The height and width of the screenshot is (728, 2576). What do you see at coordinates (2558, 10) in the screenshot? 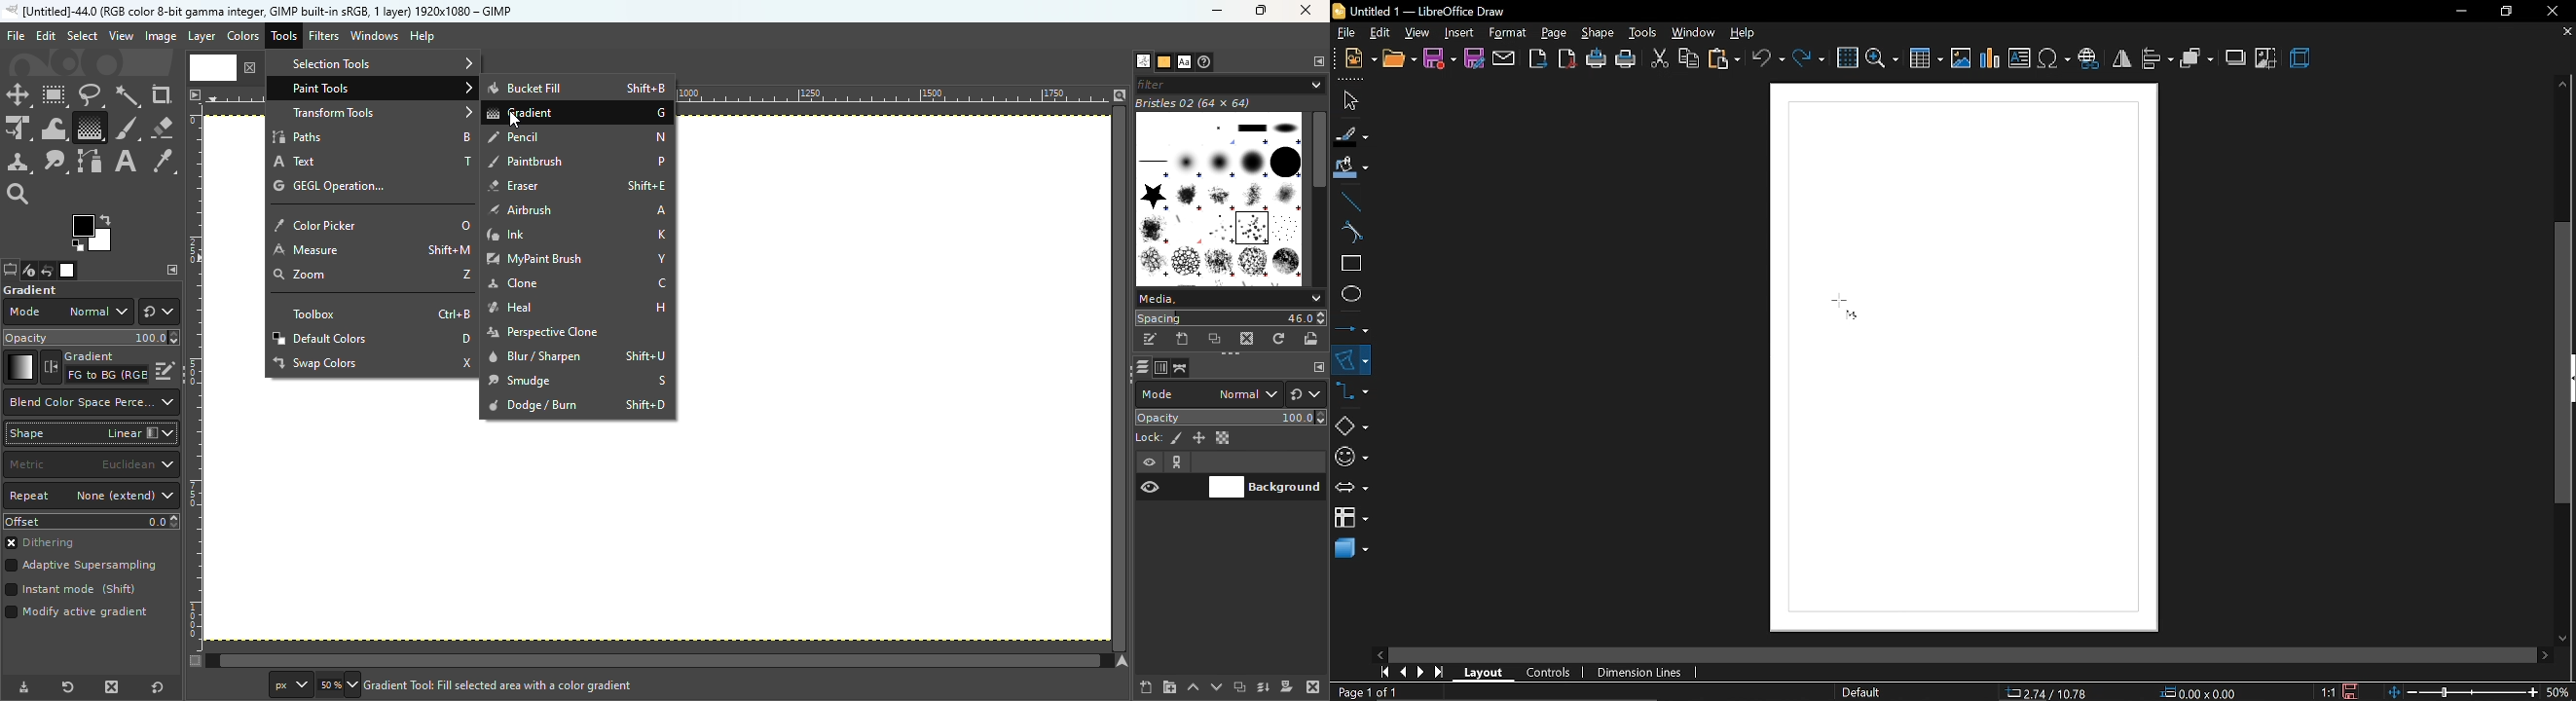
I see `close` at bounding box center [2558, 10].